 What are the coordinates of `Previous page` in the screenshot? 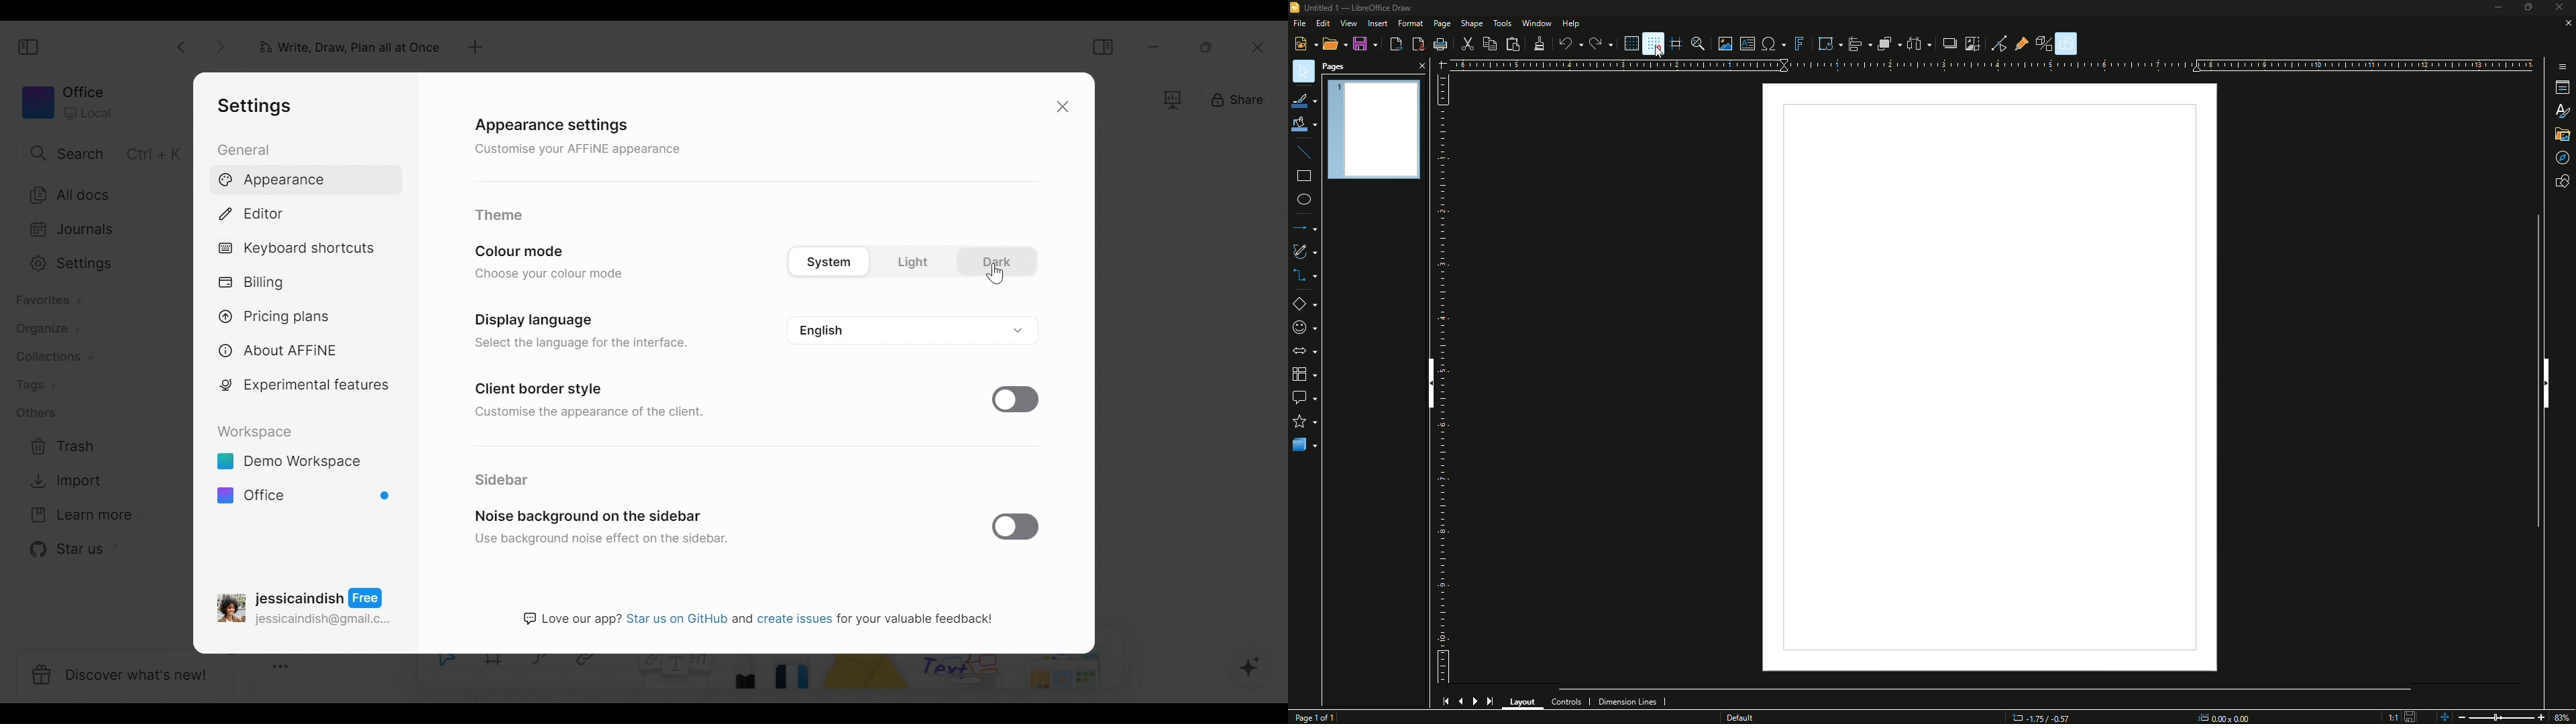 It's located at (1460, 699).